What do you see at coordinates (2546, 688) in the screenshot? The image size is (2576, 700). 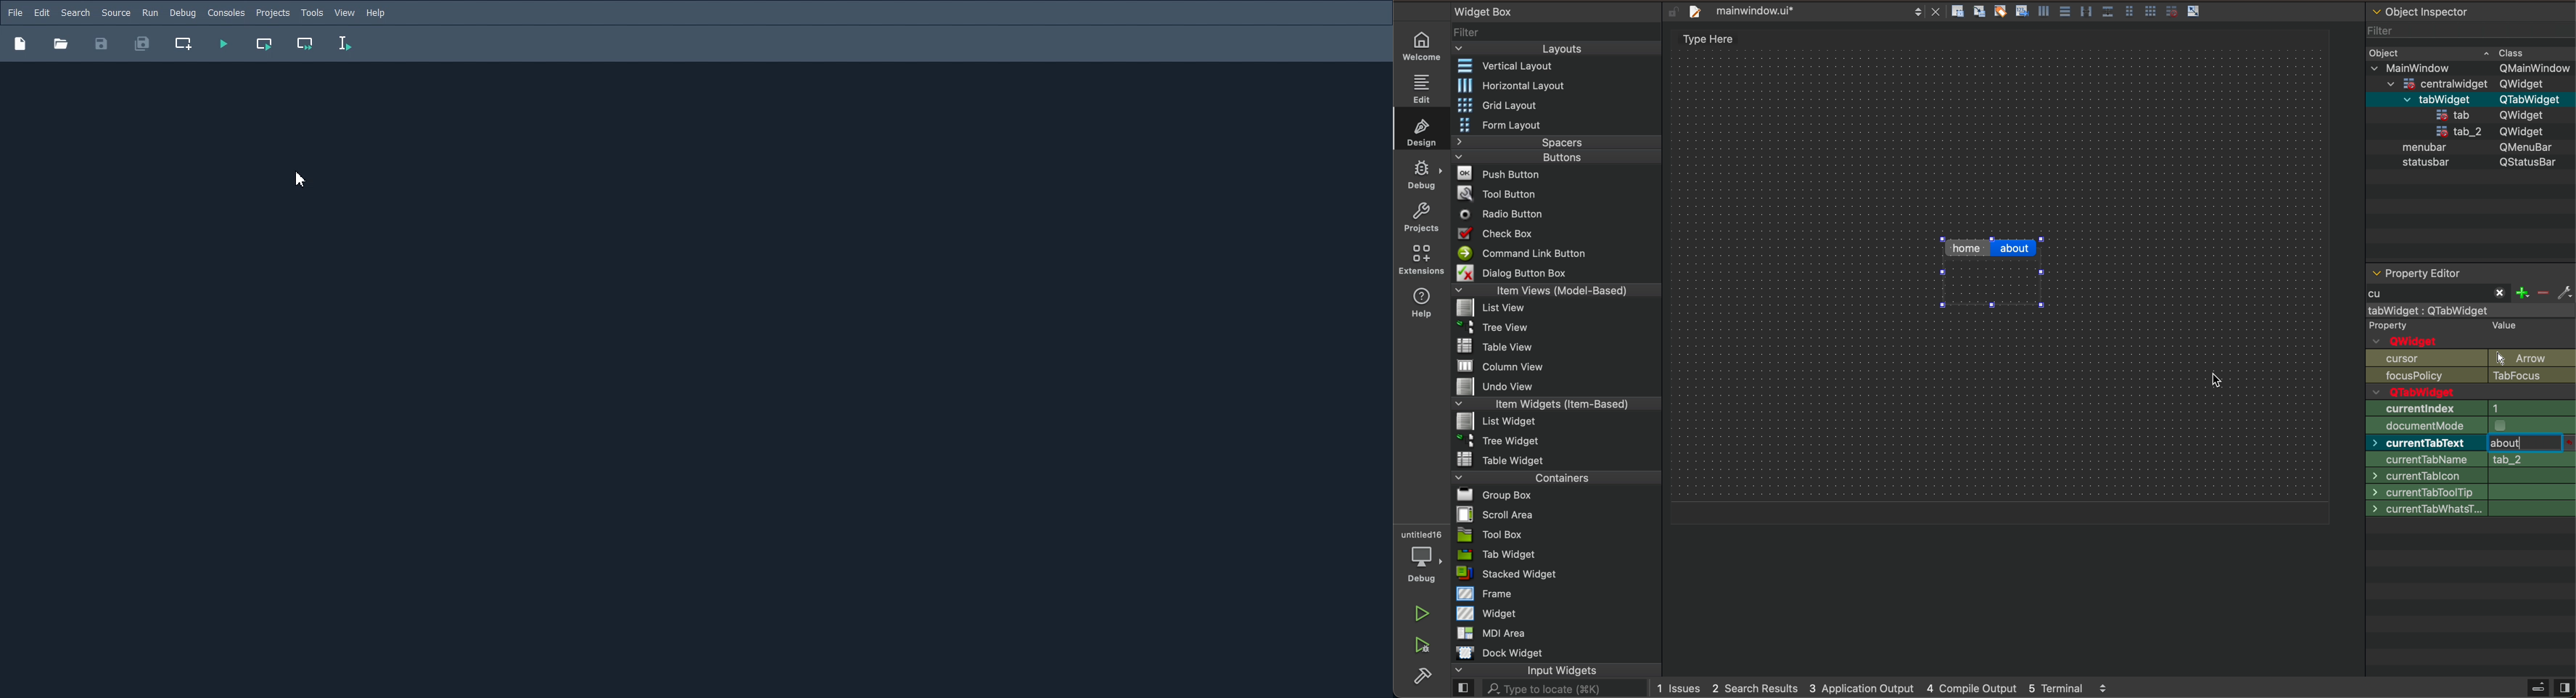 I see `close sidebar` at bounding box center [2546, 688].